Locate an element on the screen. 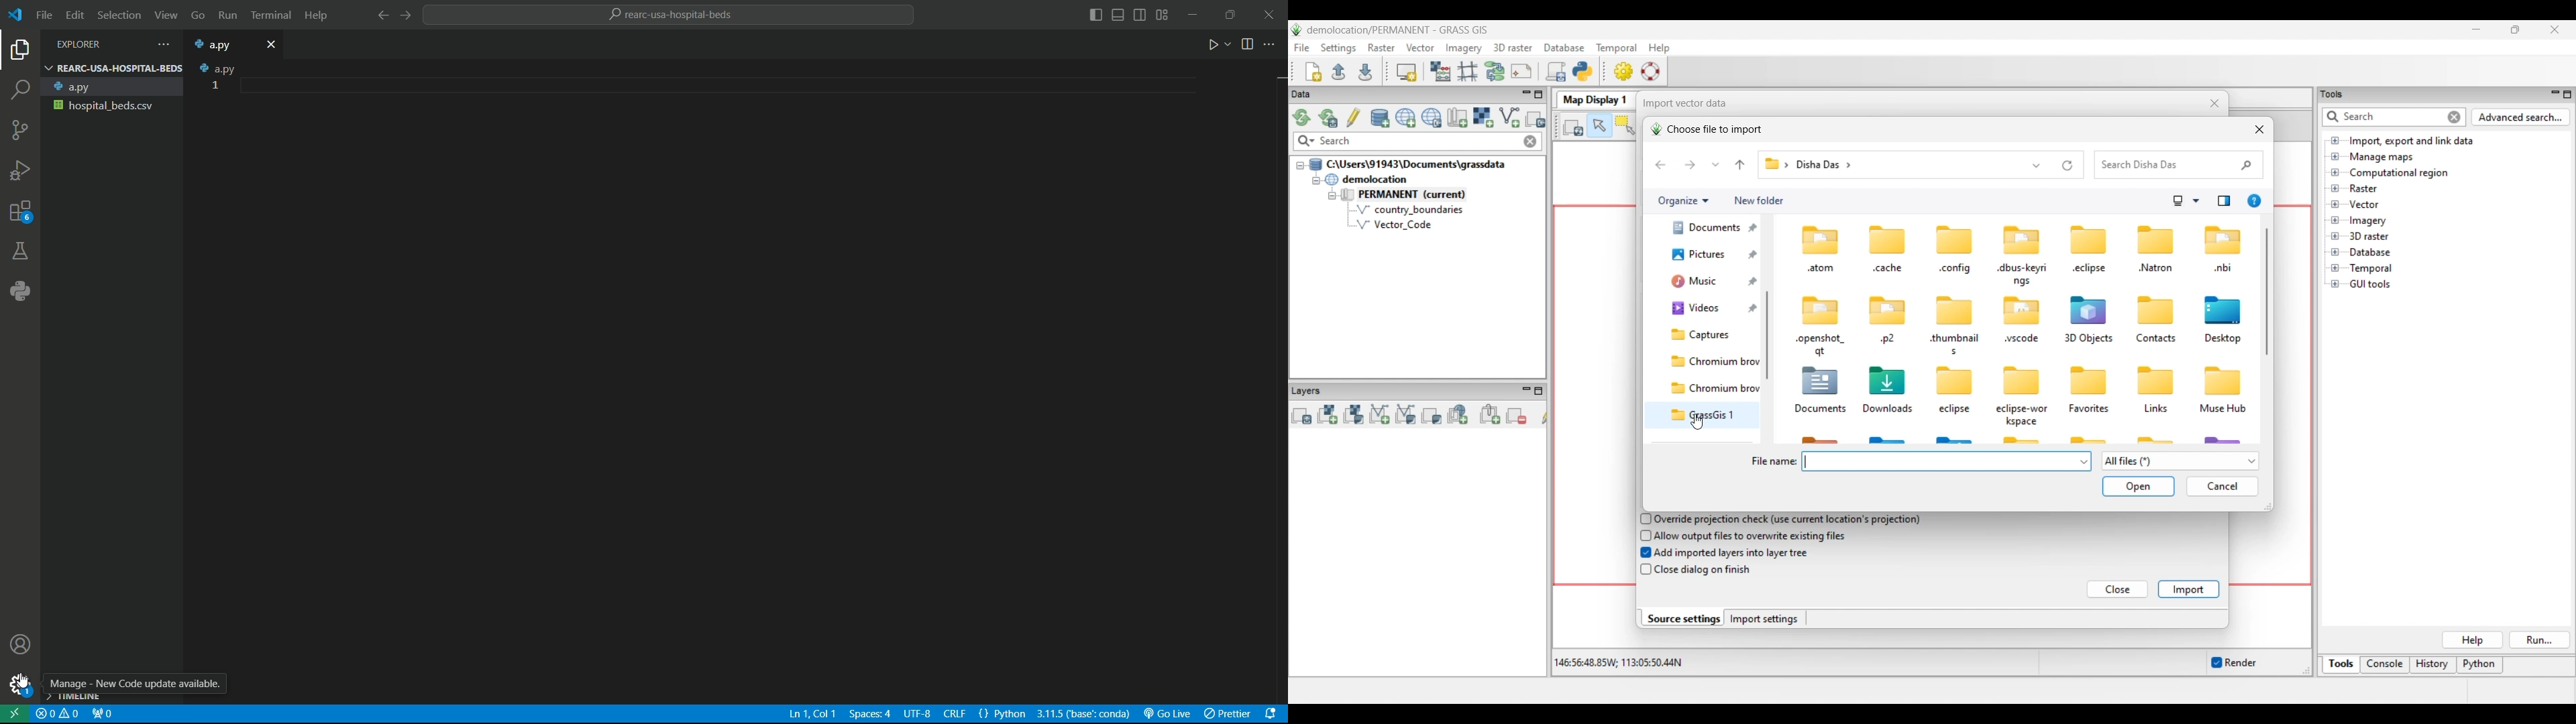 Image resolution: width=2576 pixels, height=728 pixels. account is located at coordinates (22, 646).